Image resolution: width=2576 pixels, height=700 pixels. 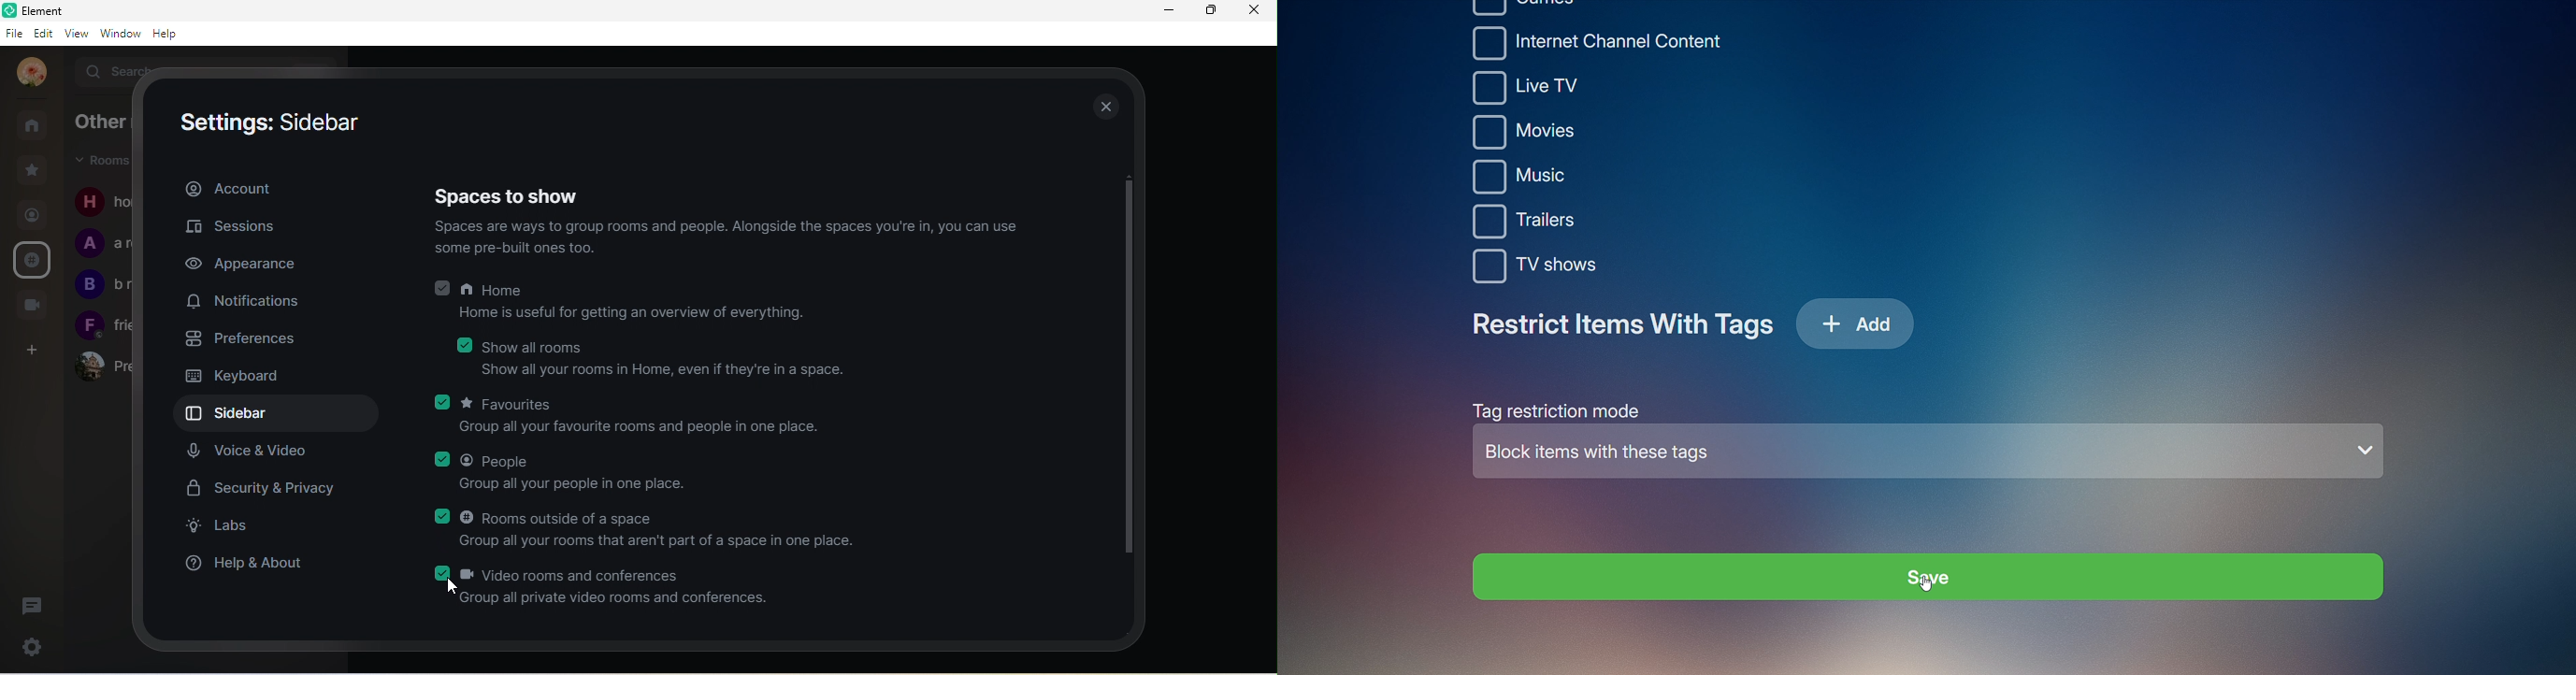 I want to click on file, so click(x=16, y=36).